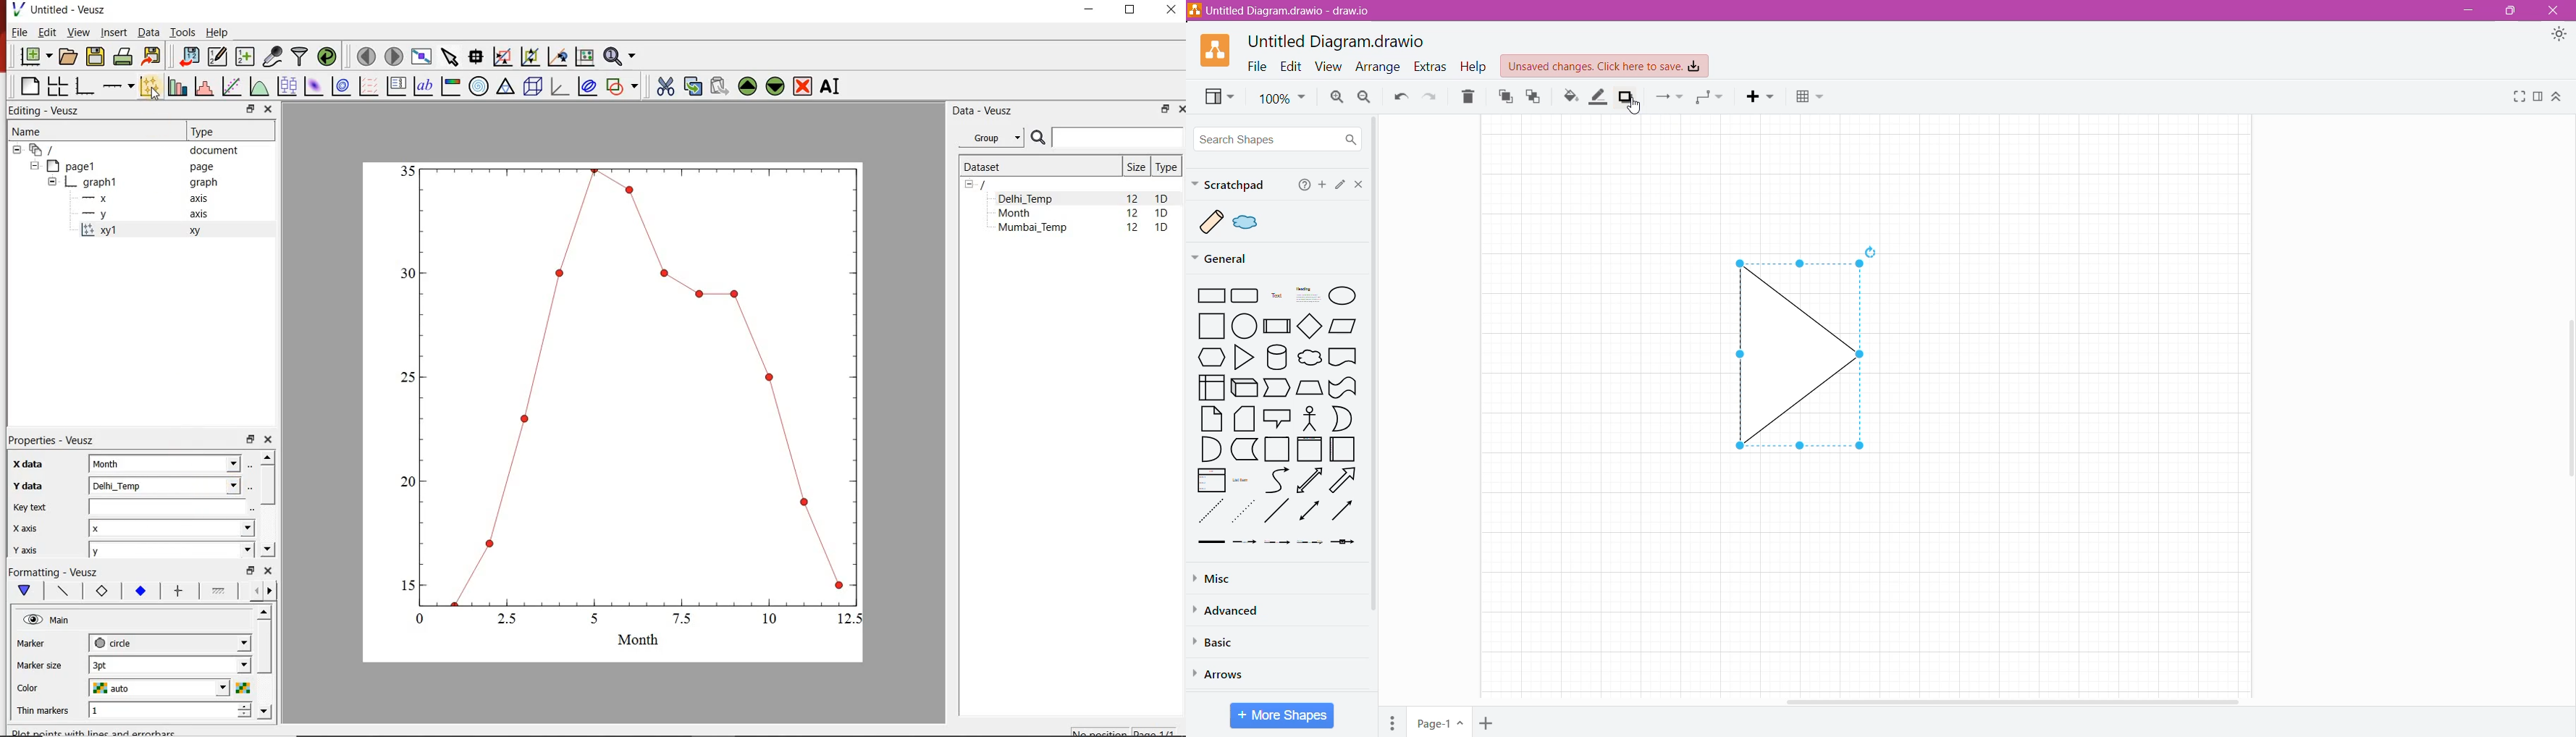  I want to click on 12, so click(1132, 198).